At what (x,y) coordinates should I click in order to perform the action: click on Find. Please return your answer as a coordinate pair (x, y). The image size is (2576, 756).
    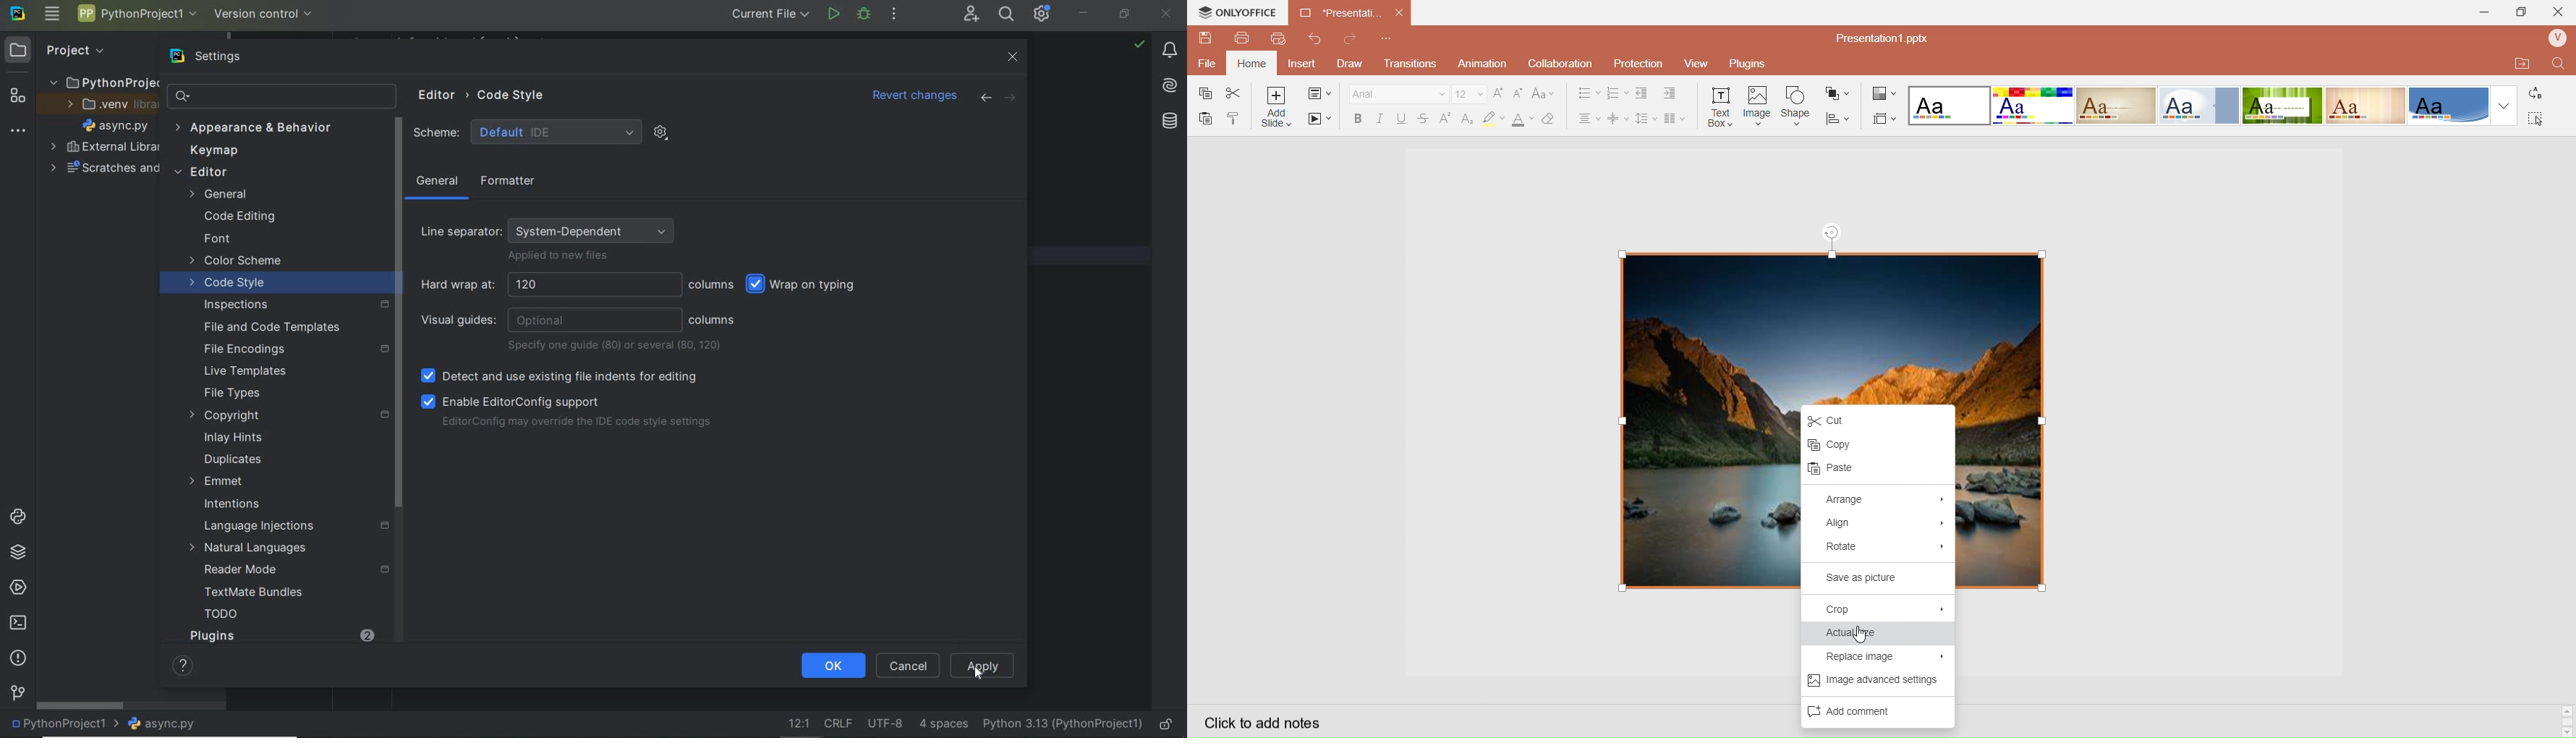
    Looking at the image, I should click on (2560, 65).